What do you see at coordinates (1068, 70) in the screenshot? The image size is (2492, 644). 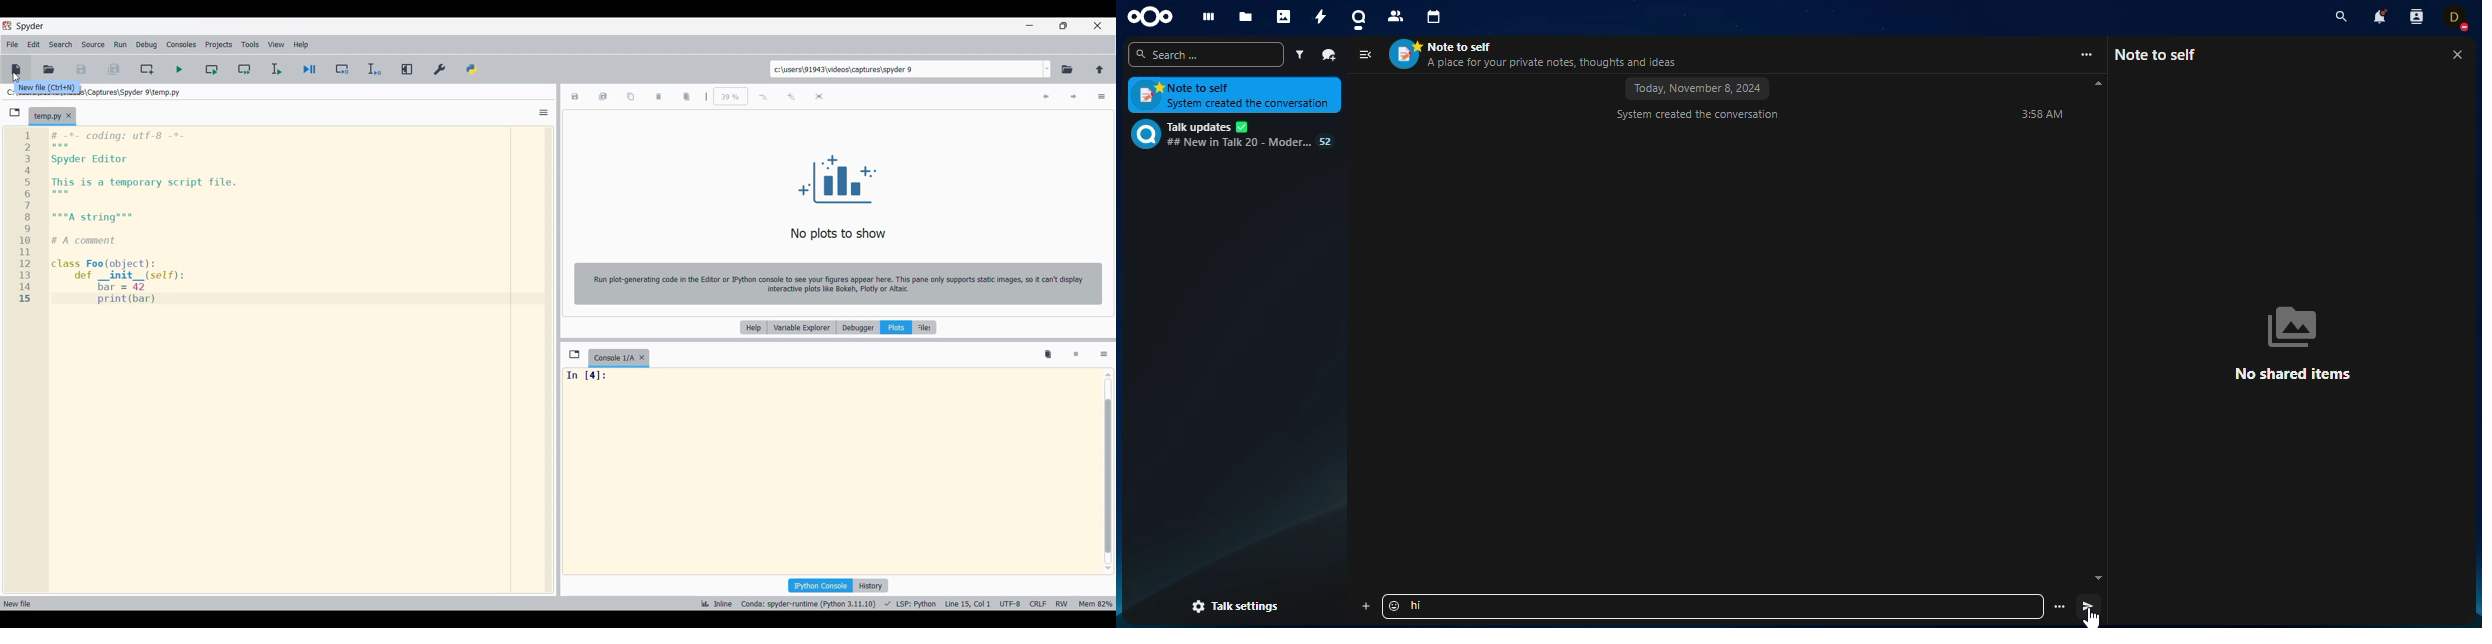 I see `Browse a working directory` at bounding box center [1068, 70].